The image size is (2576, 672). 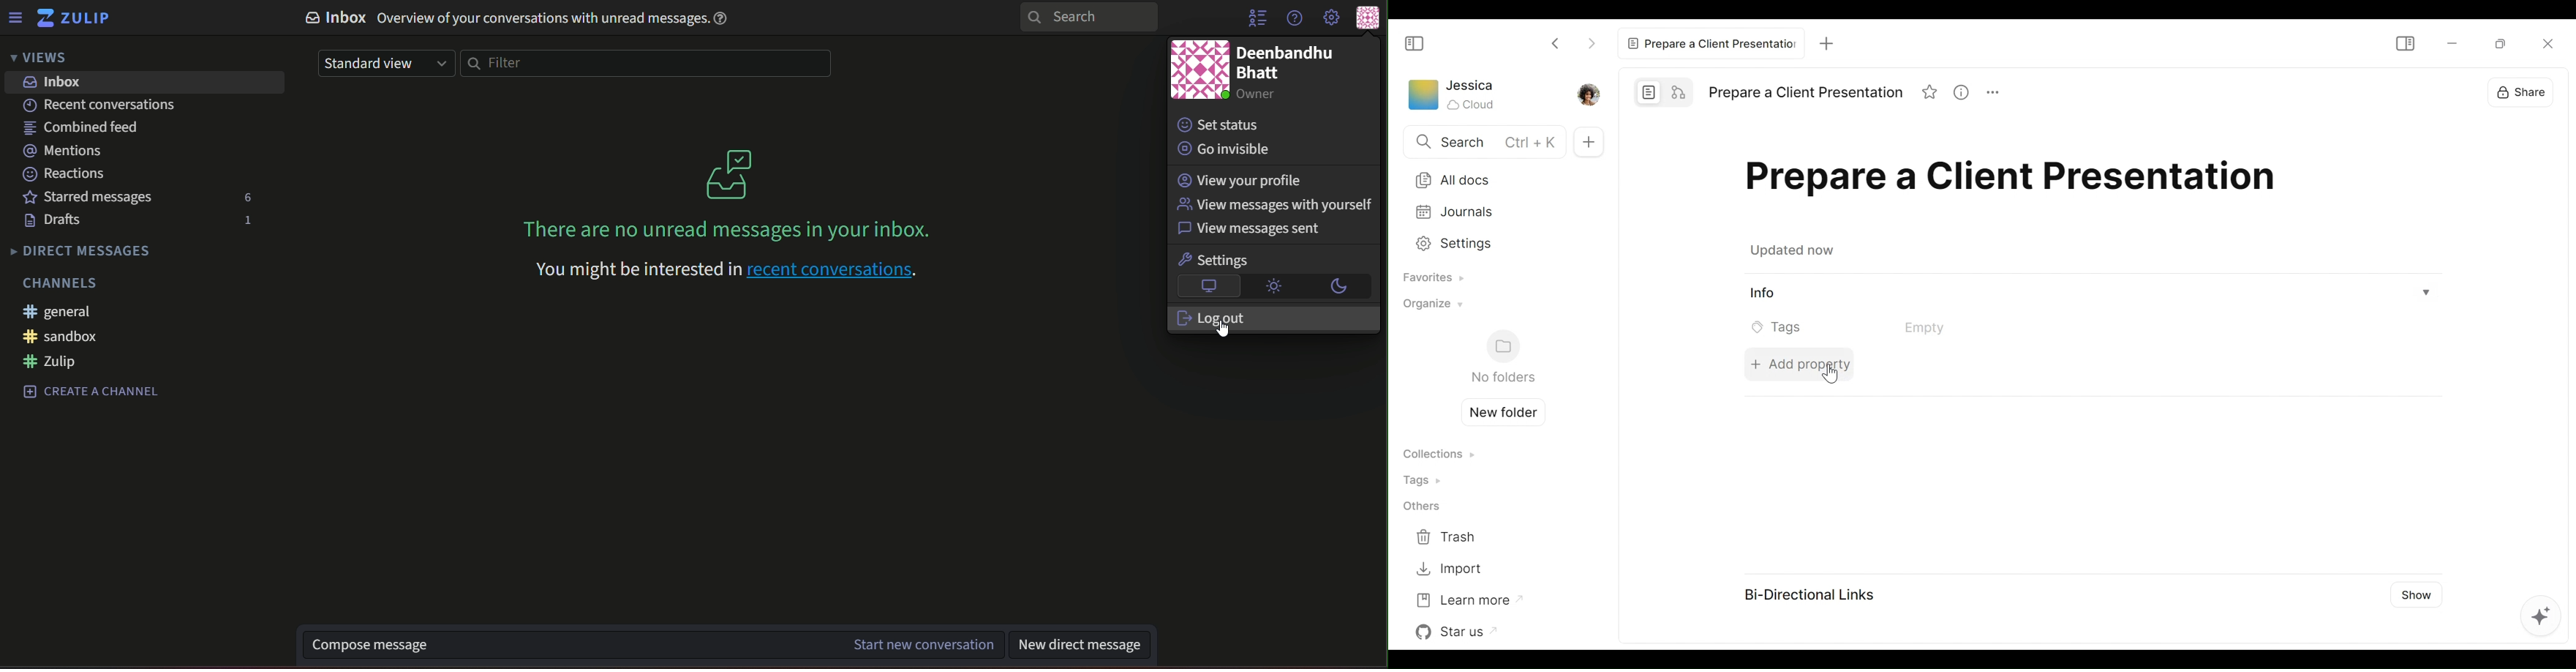 I want to click on search bar, so click(x=1089, y=18).